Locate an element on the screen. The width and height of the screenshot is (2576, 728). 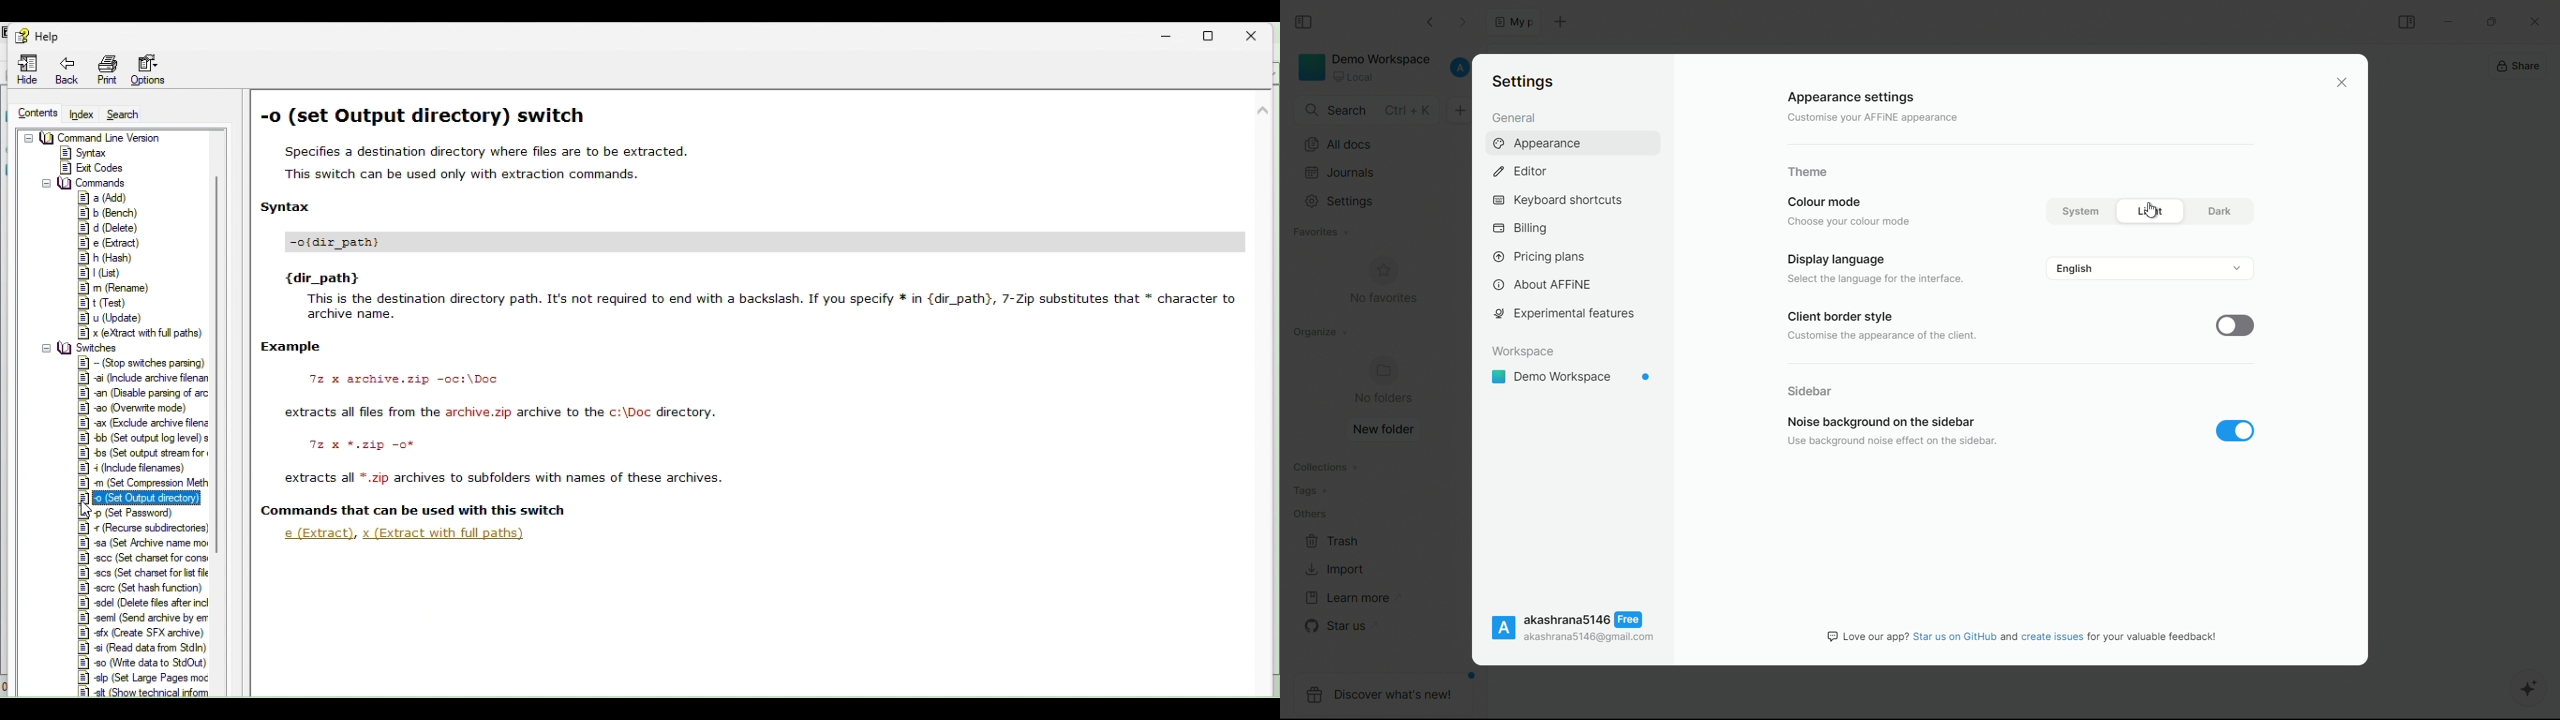
Commands is located at coordinates (83, 181).